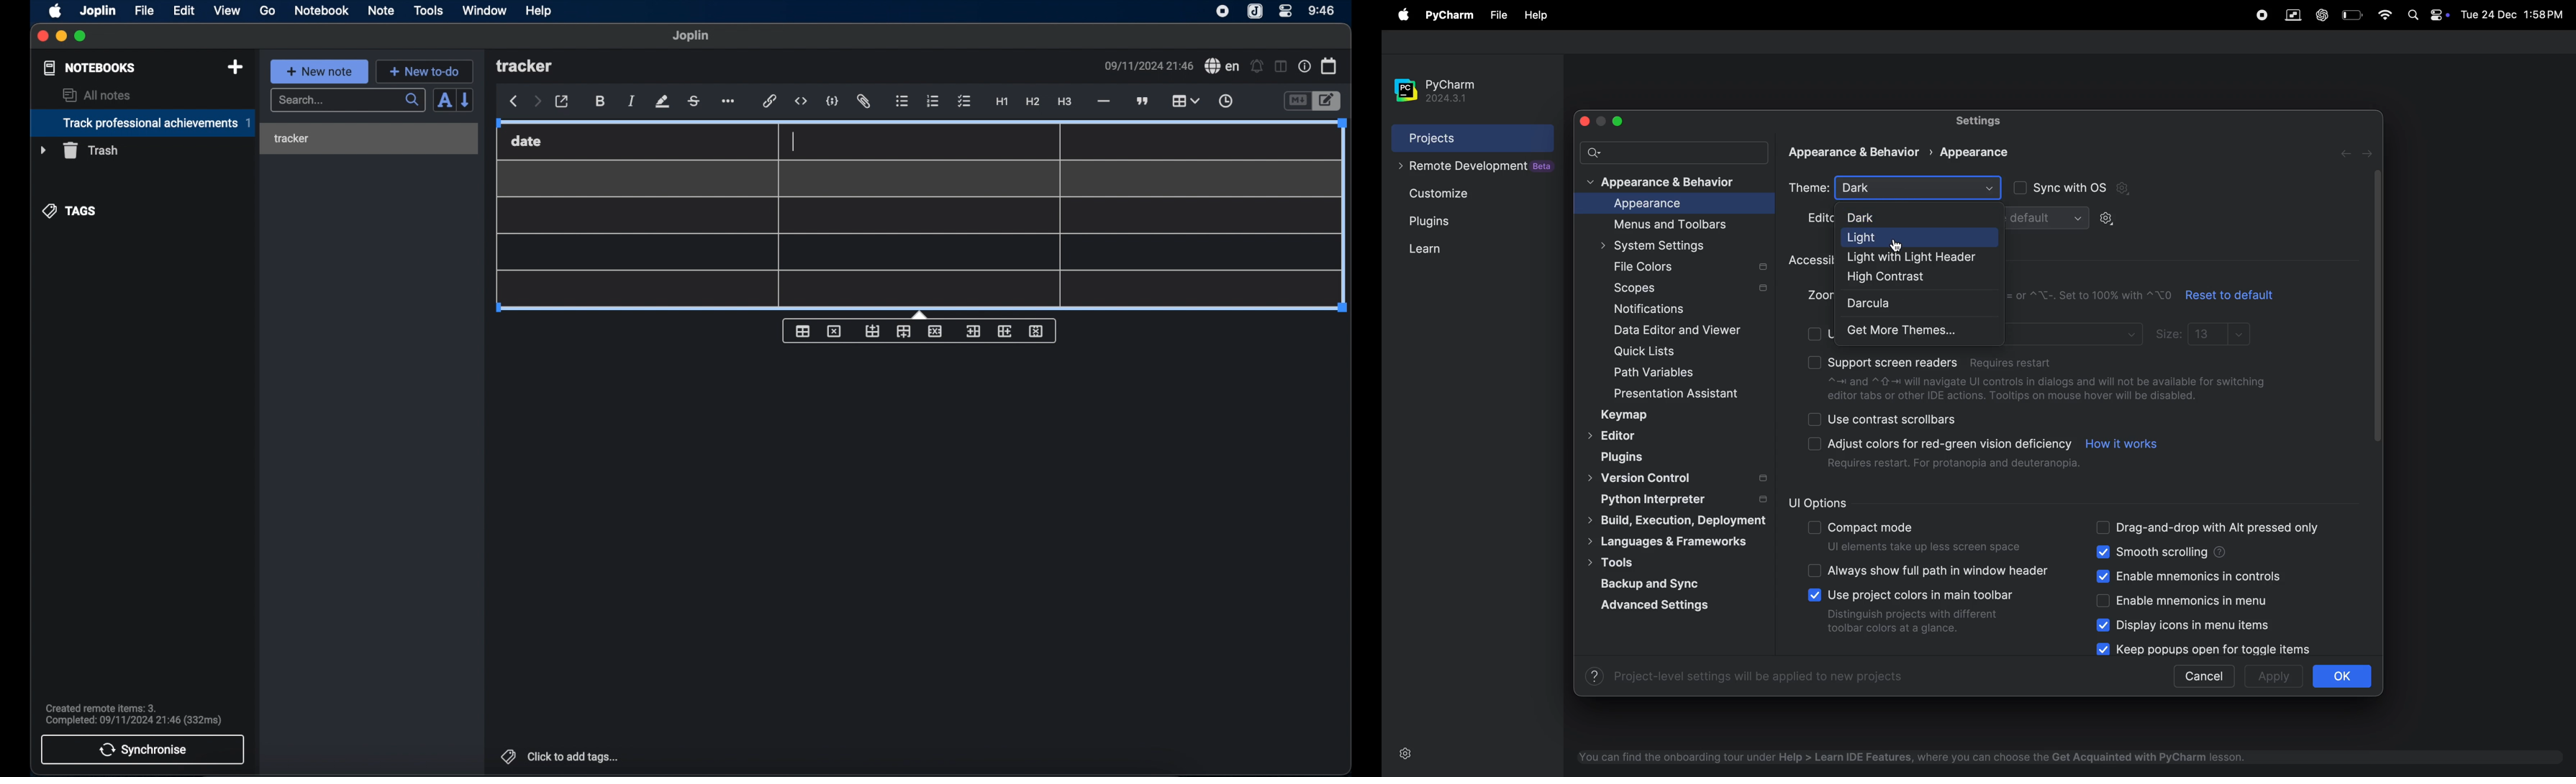 The image size is (2576, 784). I want to click on edit, so click(185, 10).